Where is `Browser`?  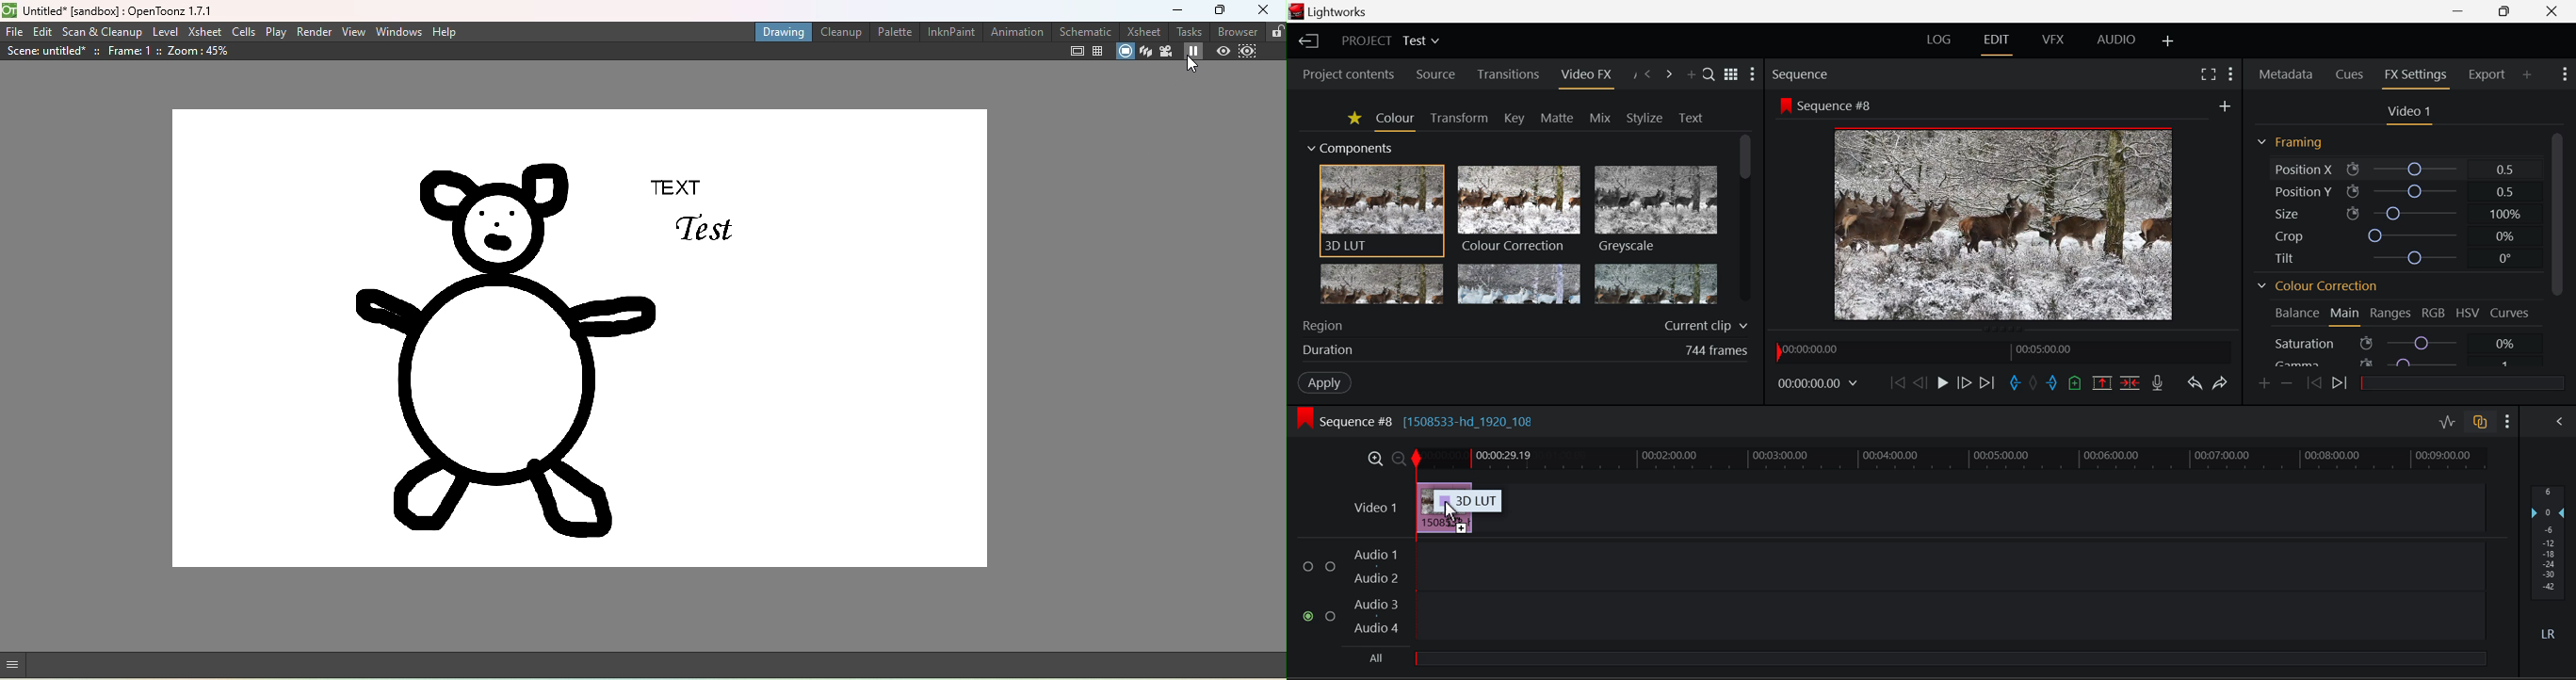 Browser is located at coordinates (1234, 29).